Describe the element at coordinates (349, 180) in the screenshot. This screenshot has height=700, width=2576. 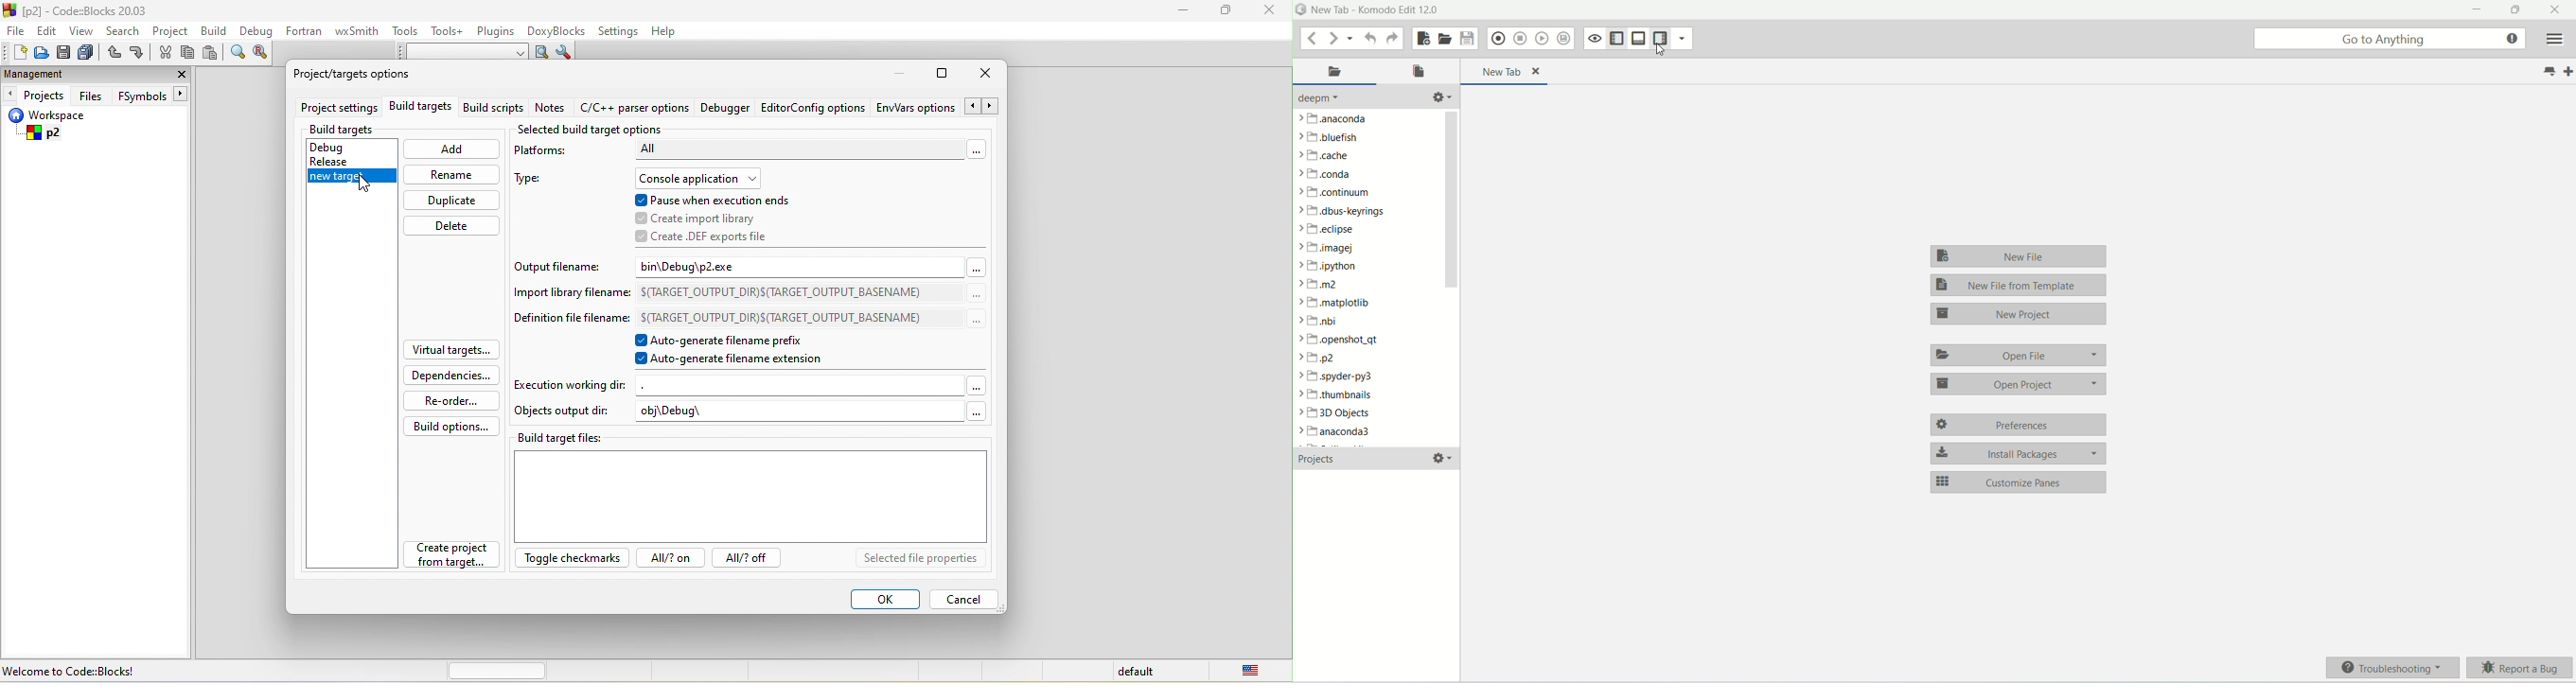
I see `new target` at that location.